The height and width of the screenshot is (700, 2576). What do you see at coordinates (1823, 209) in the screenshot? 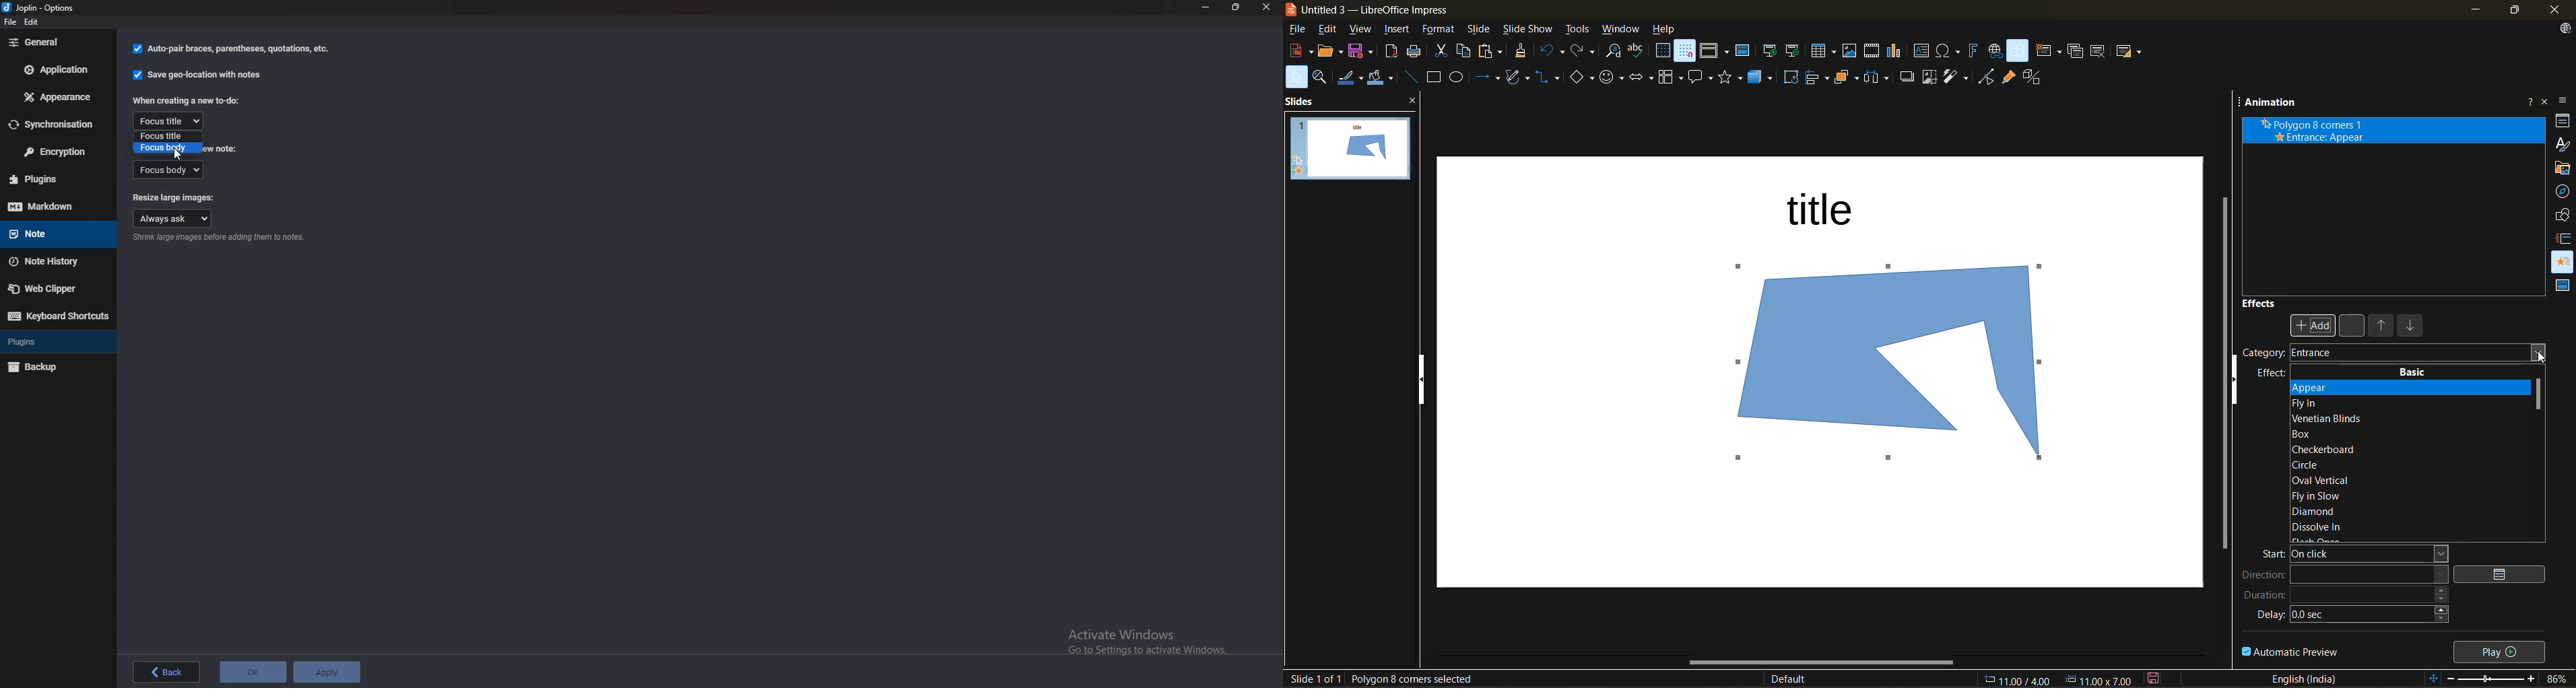
I see `title` at bounding box center [1823, 209].